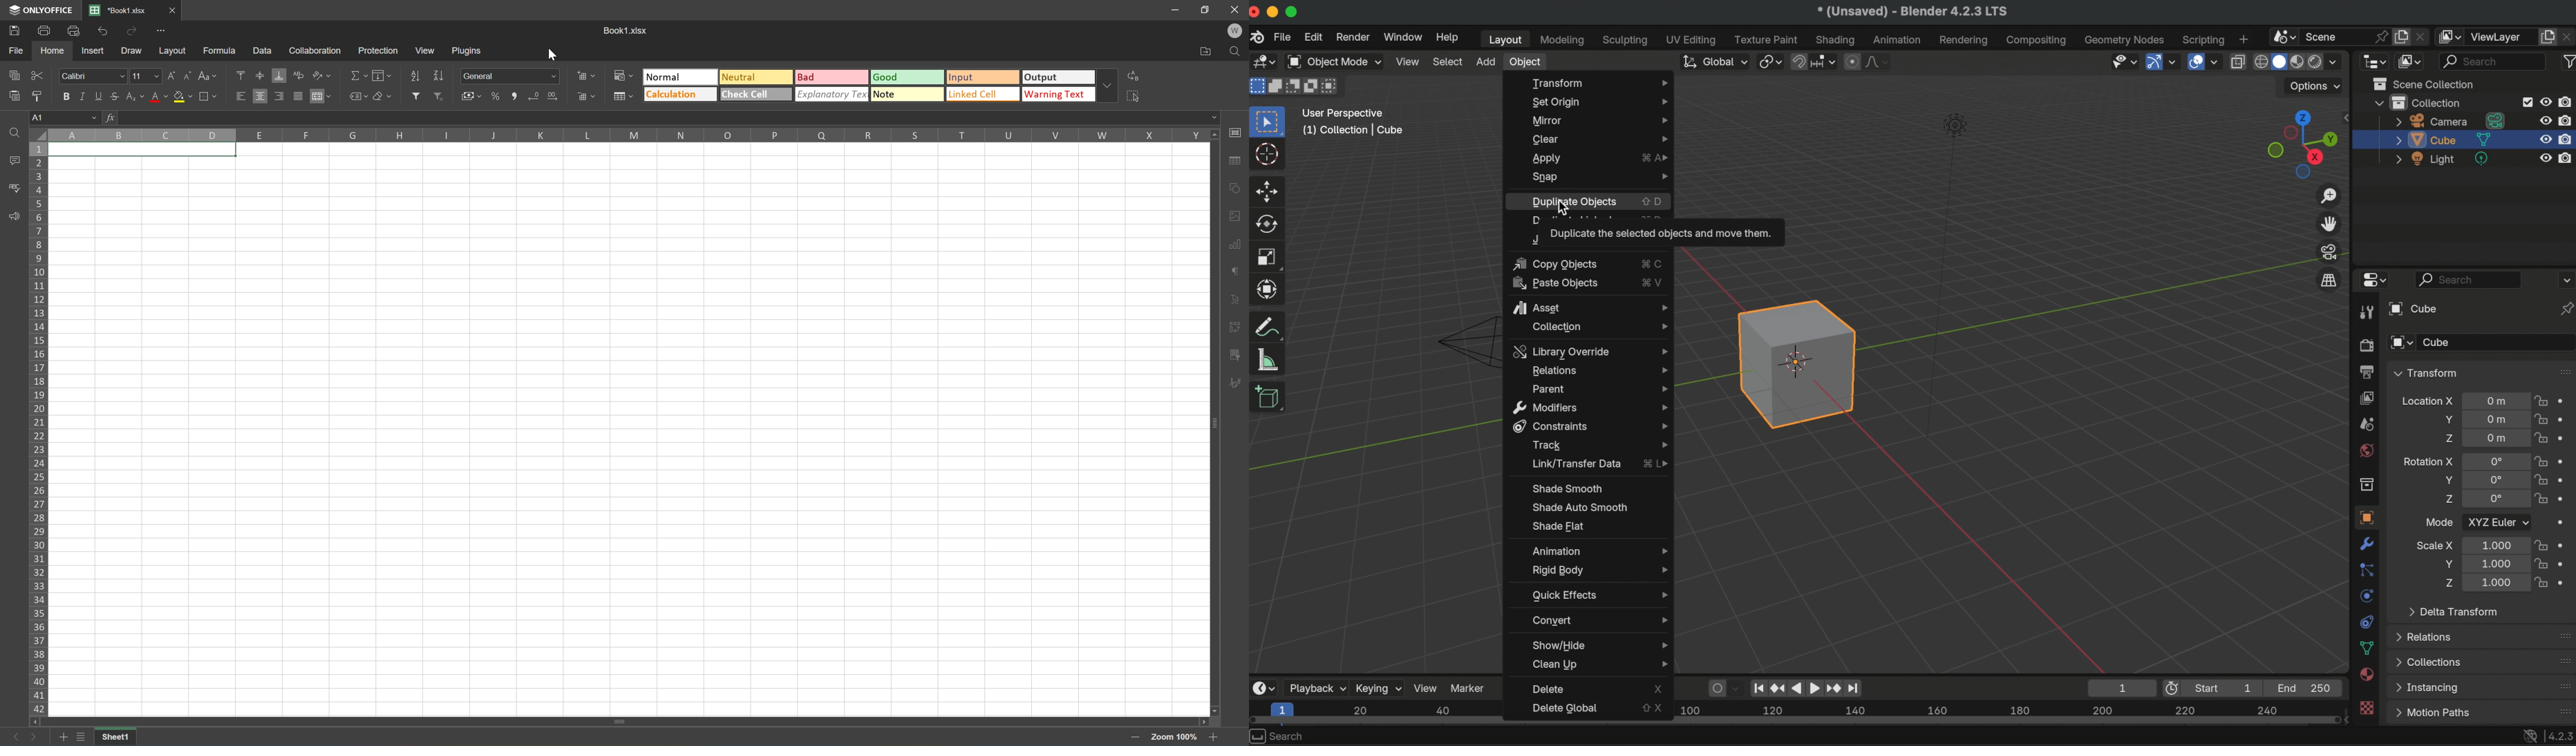 This screenshot has width=2576, height=756. Describe the element at coordinates (1448, 61) in the screenshot. I see `select` at that location.